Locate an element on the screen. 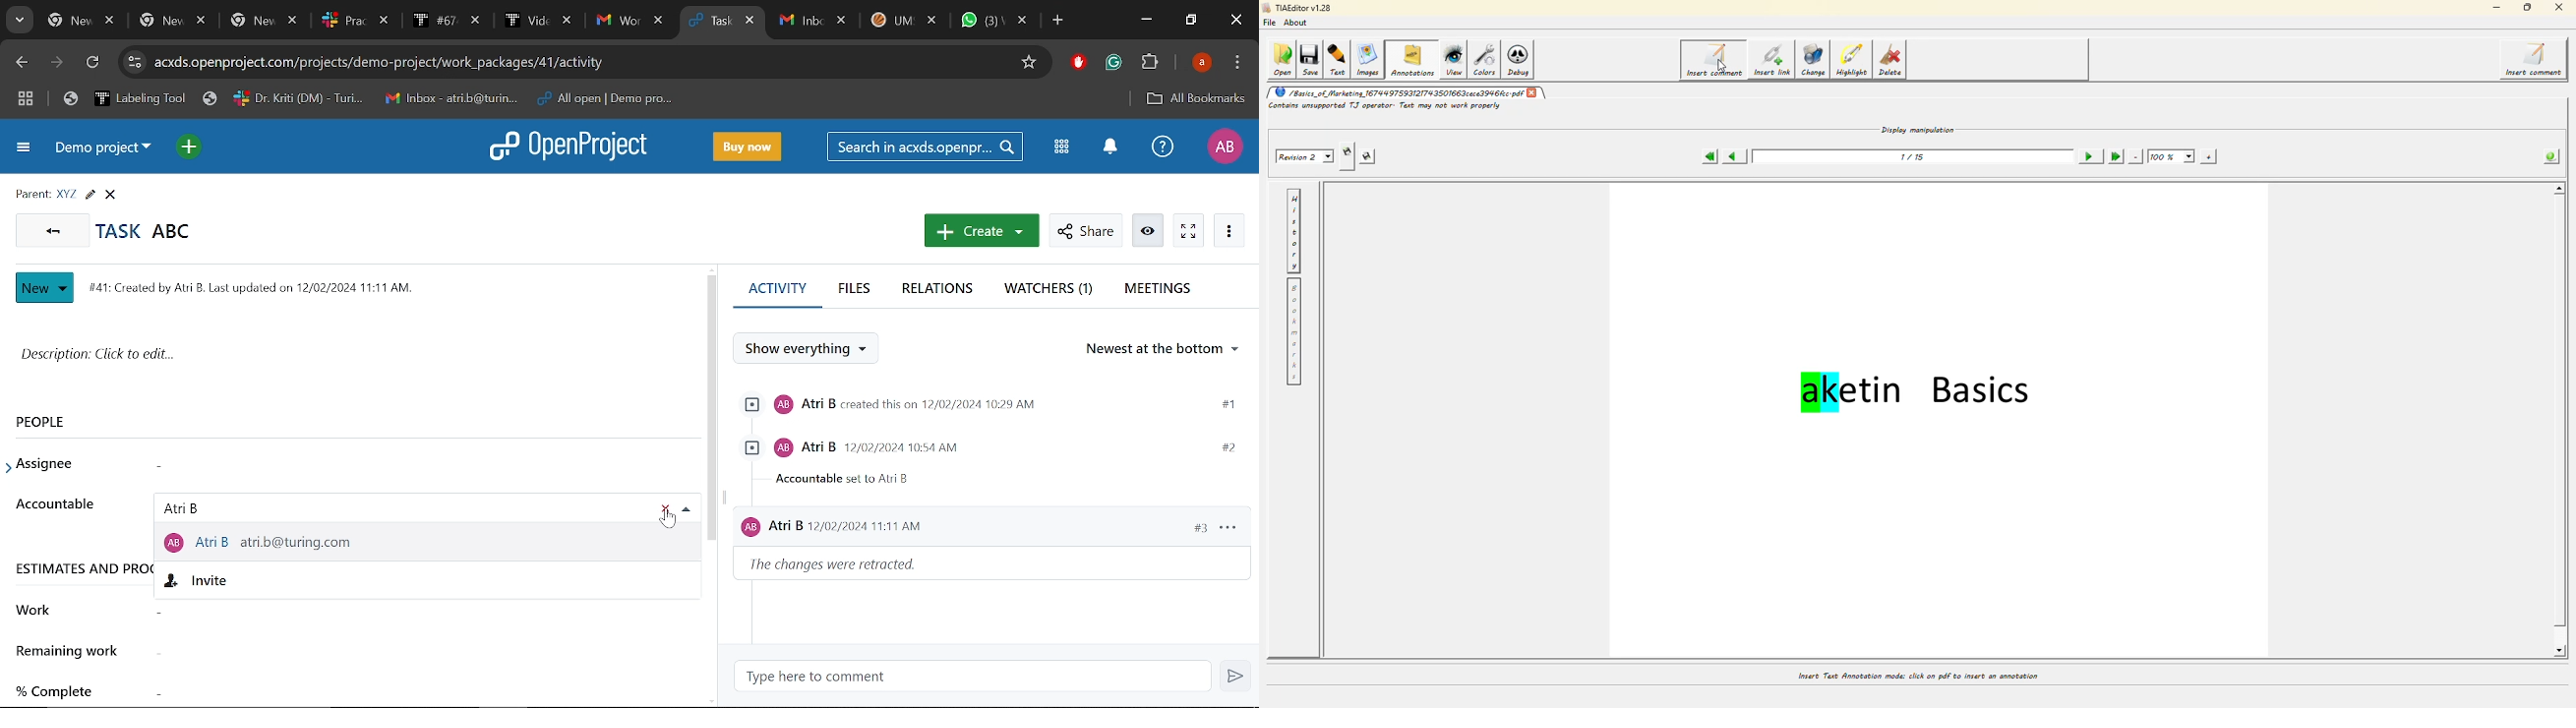 Image resolution: width=2576 pixels, height=728 pixels. Newest t the bottom is located at coordinates (1164, 353).